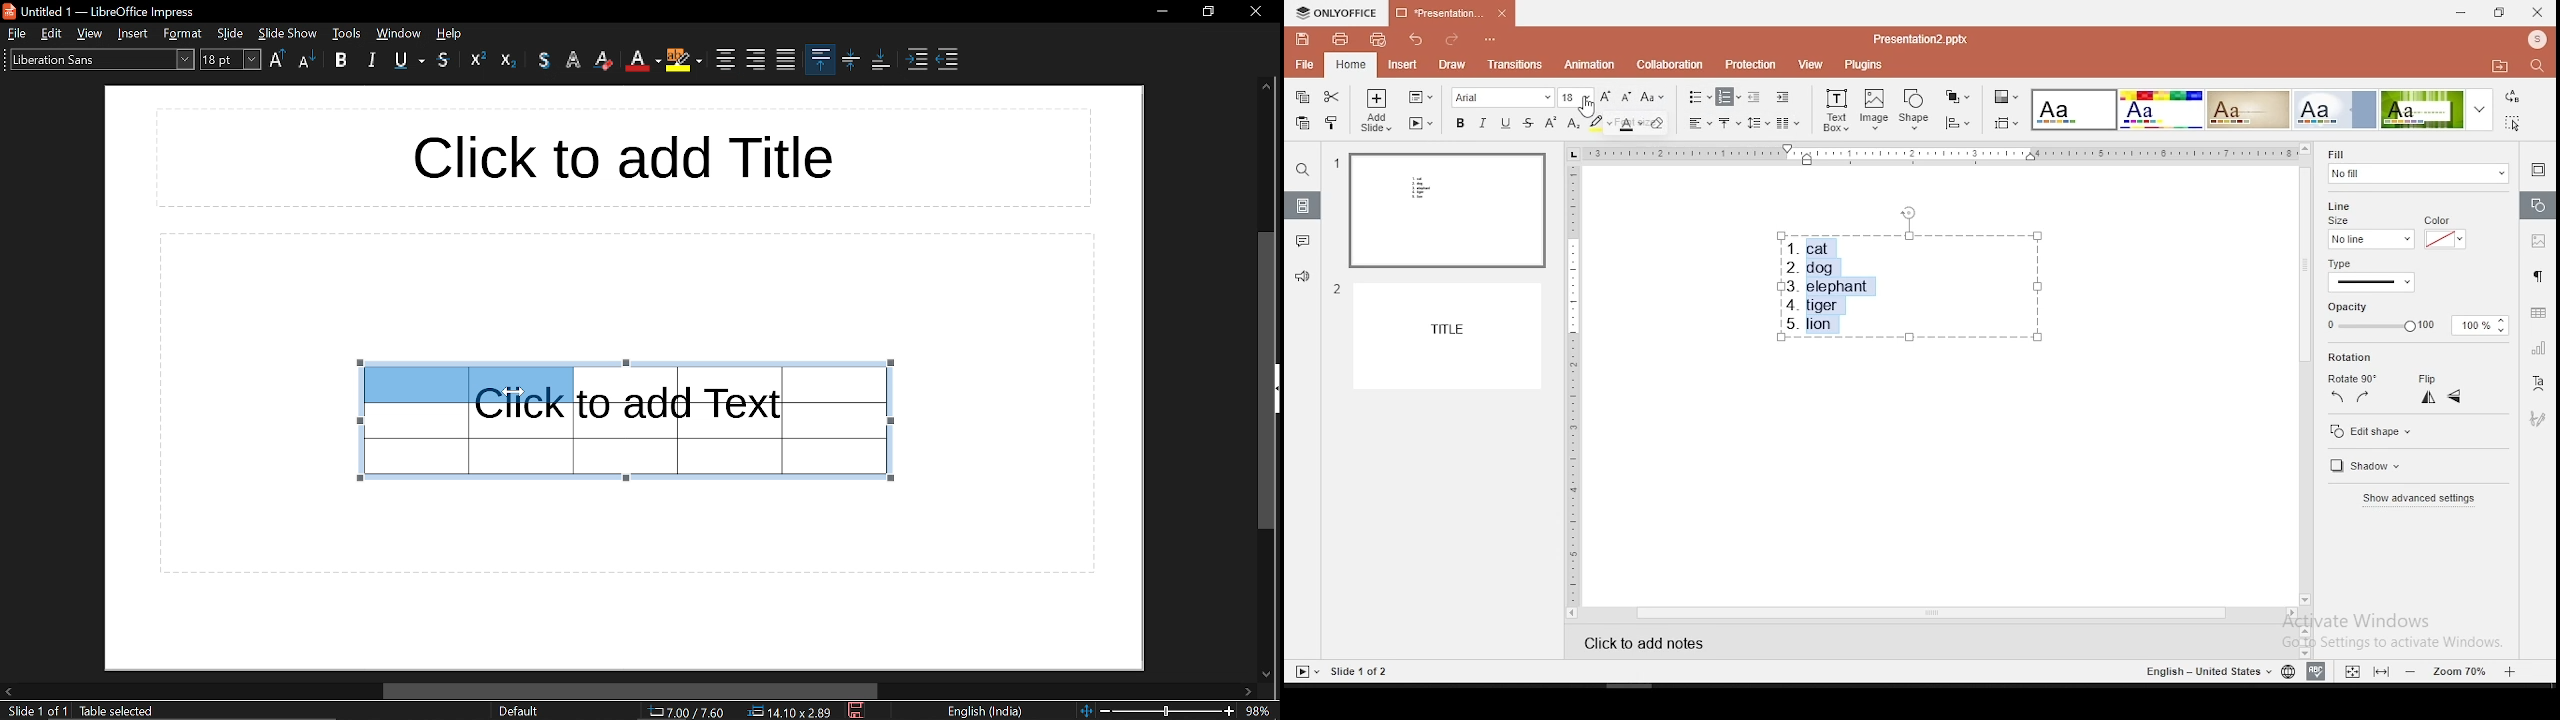  Describe the element at coordinates (2415, 168) in the screenshot. I see `fill` at that location.